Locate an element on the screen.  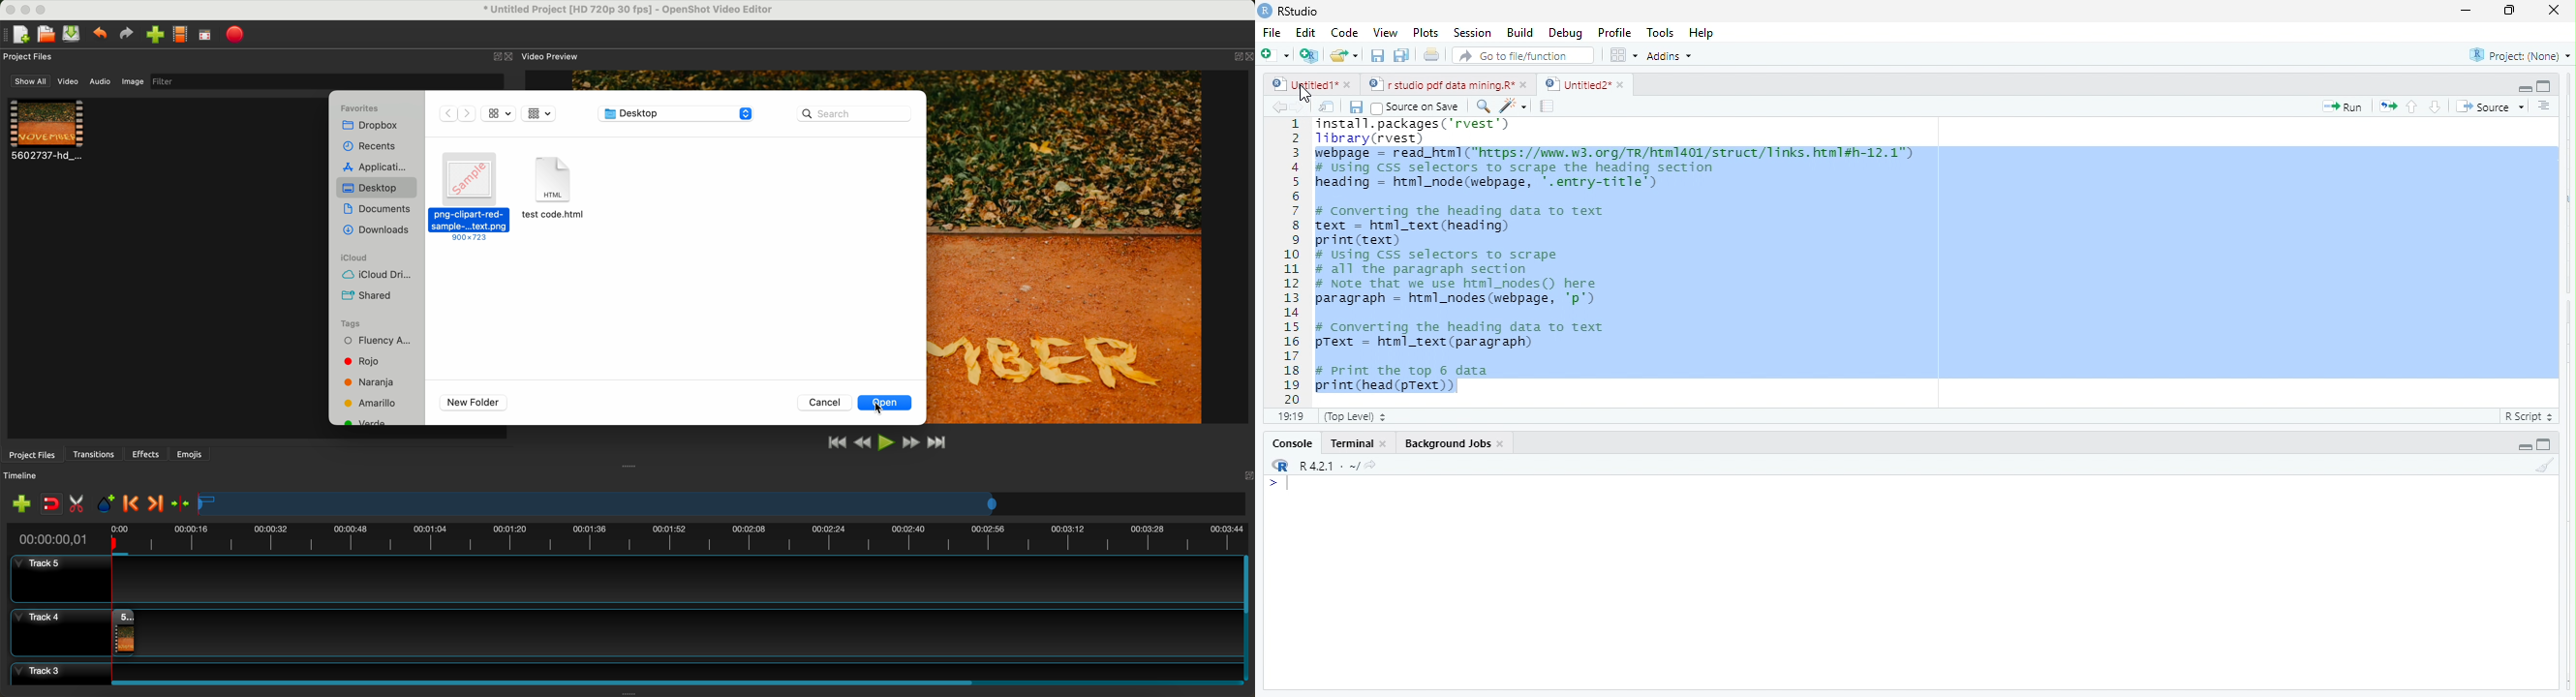
choose profile is located at coordinates (183, 36).